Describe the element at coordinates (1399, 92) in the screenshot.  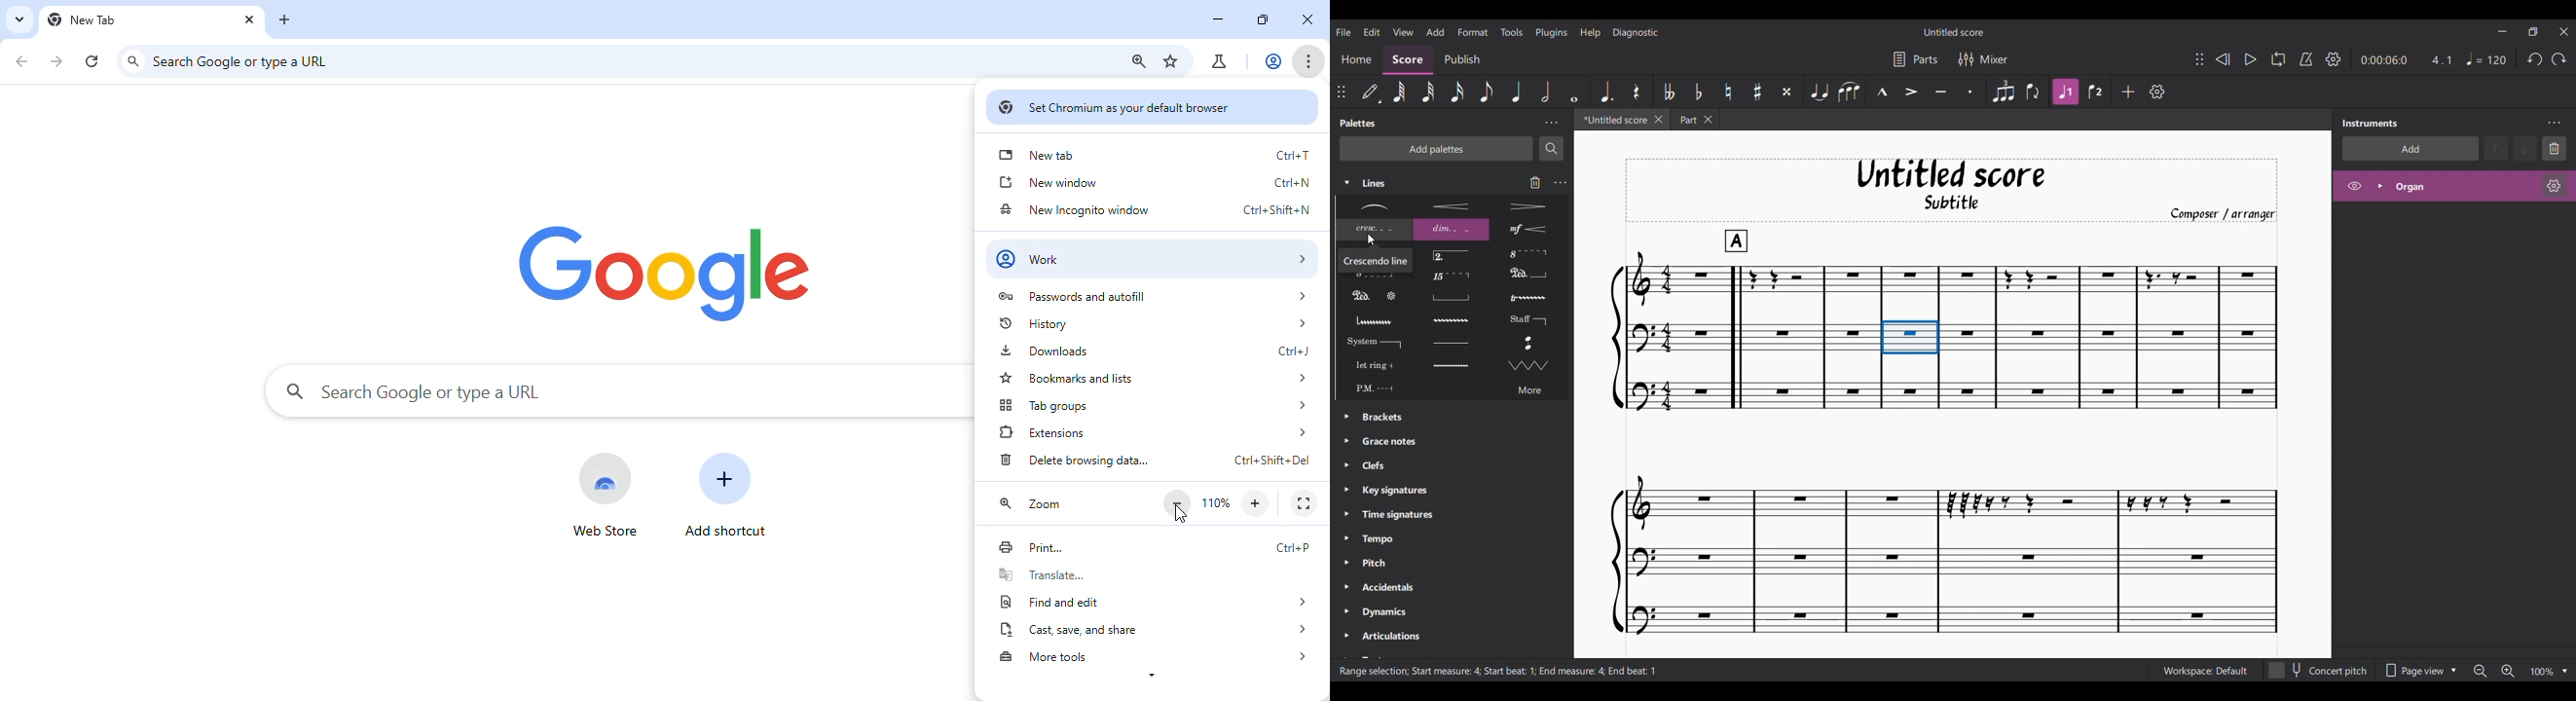
I see `64th note` at that location.